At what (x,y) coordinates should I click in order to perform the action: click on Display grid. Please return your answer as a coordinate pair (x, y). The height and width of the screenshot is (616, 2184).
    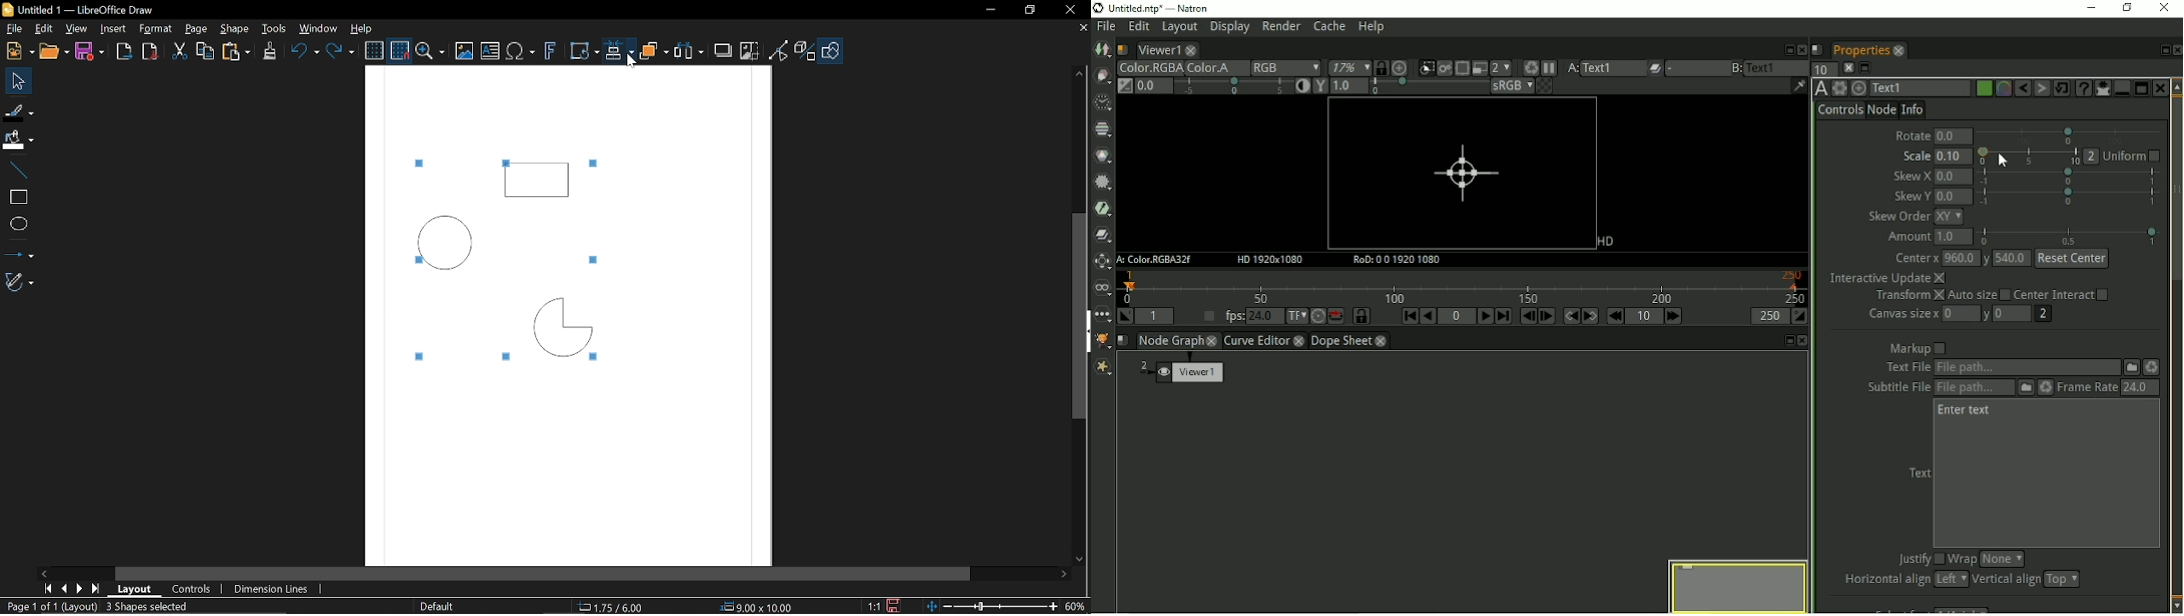
    Looking at the image, I should click on (374, 50).